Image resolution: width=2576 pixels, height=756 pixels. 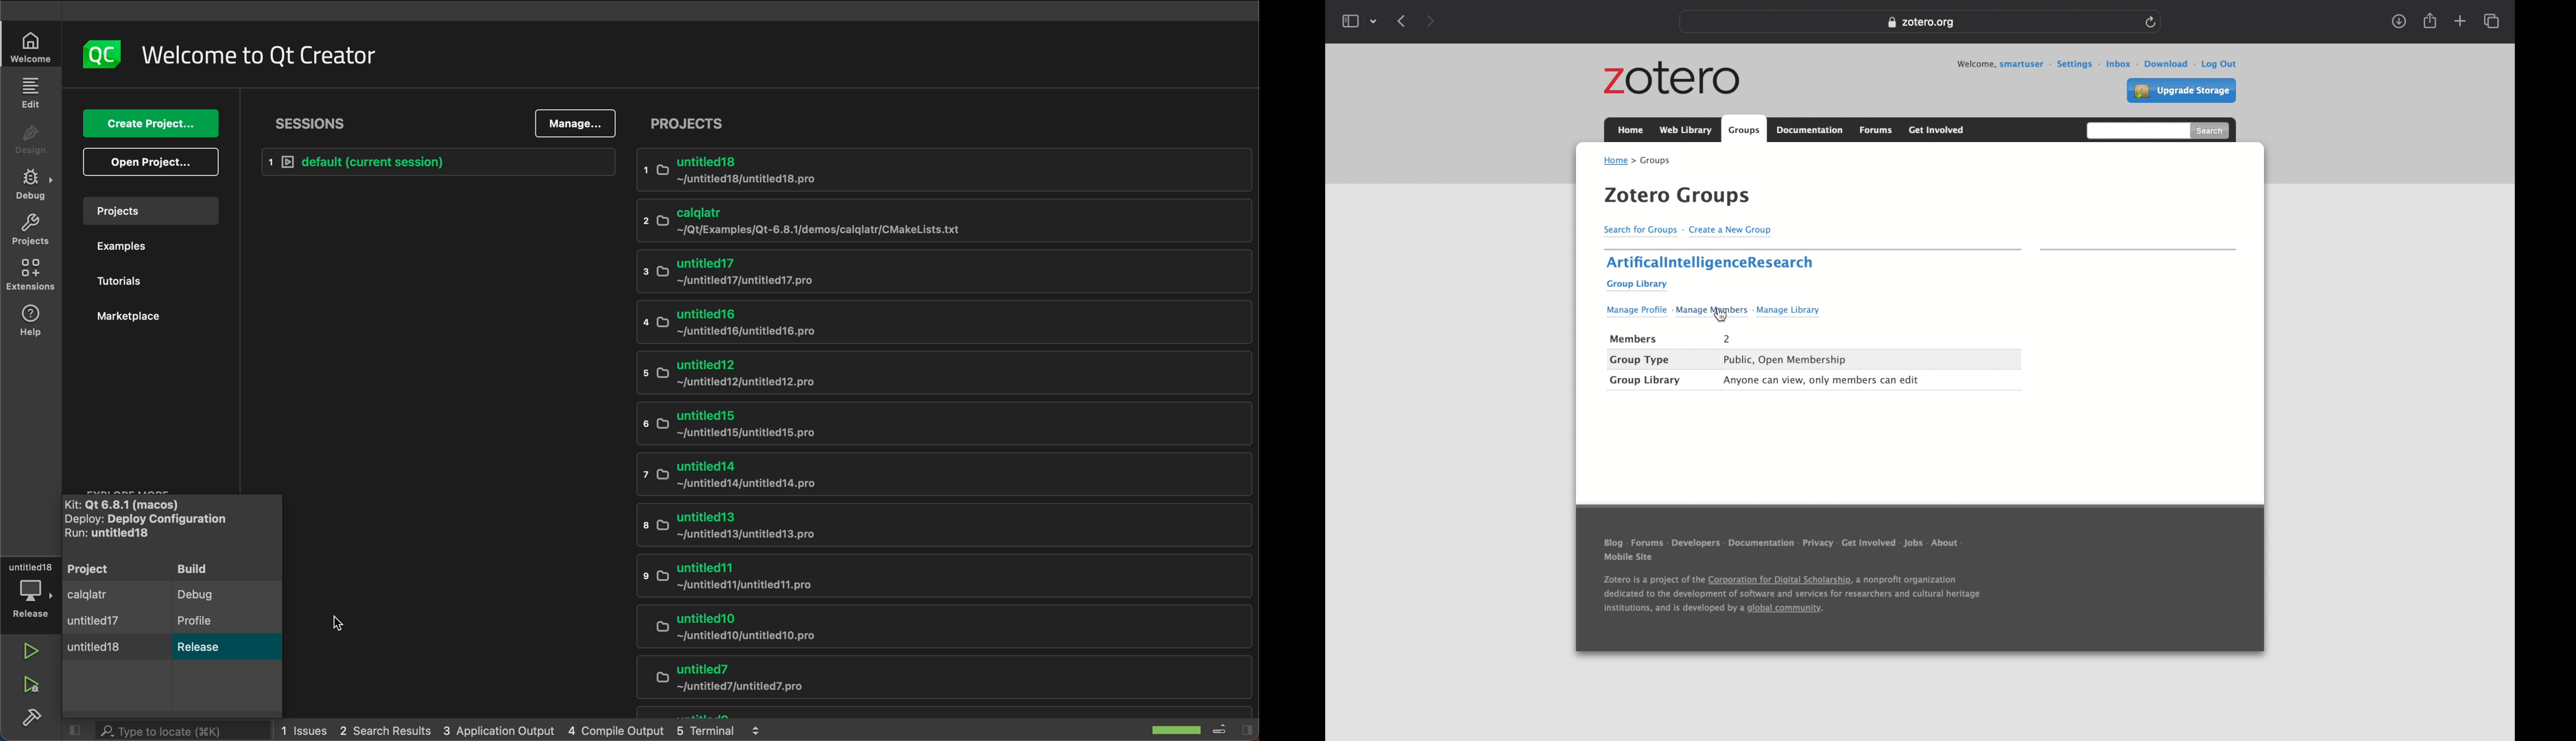 What do you see at coordinates (1720, 314) in the screenshot?
I see `Cursor` at bounding box center [1720, 314].